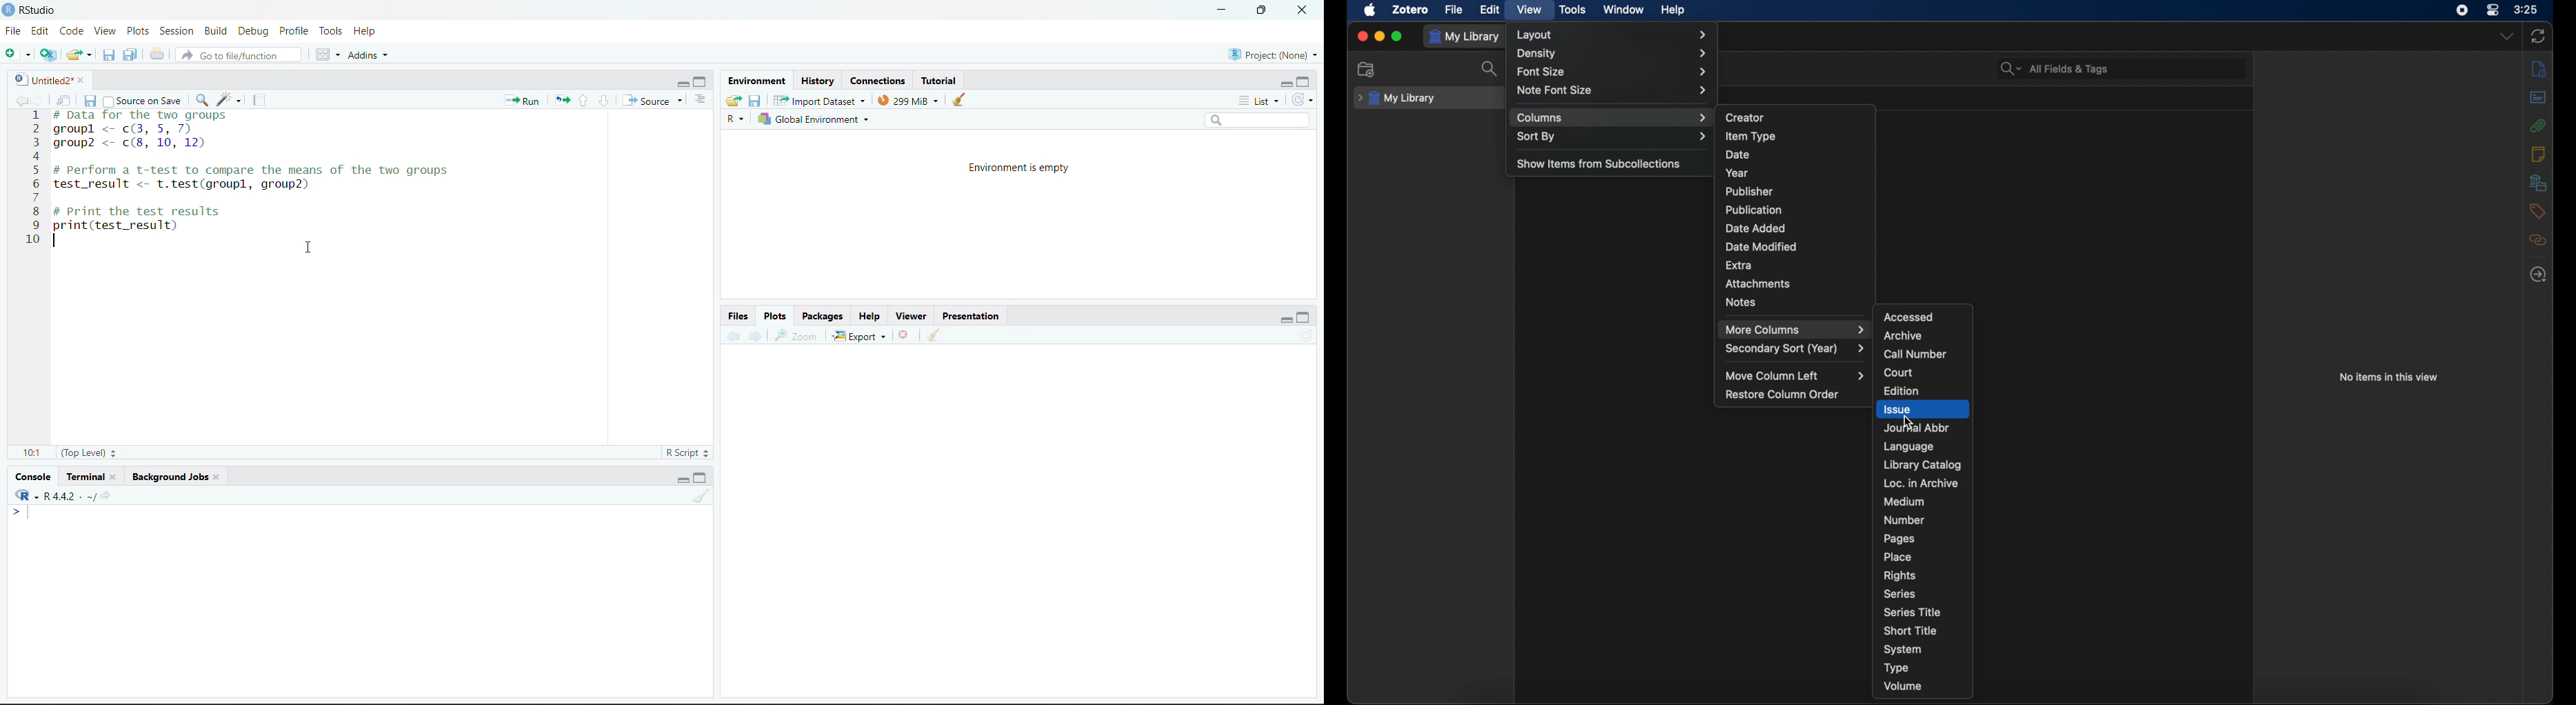 The image size is (2576, 728). Describe the element at coordinates (818, 81) in the screenshot. I see `History` at that location.